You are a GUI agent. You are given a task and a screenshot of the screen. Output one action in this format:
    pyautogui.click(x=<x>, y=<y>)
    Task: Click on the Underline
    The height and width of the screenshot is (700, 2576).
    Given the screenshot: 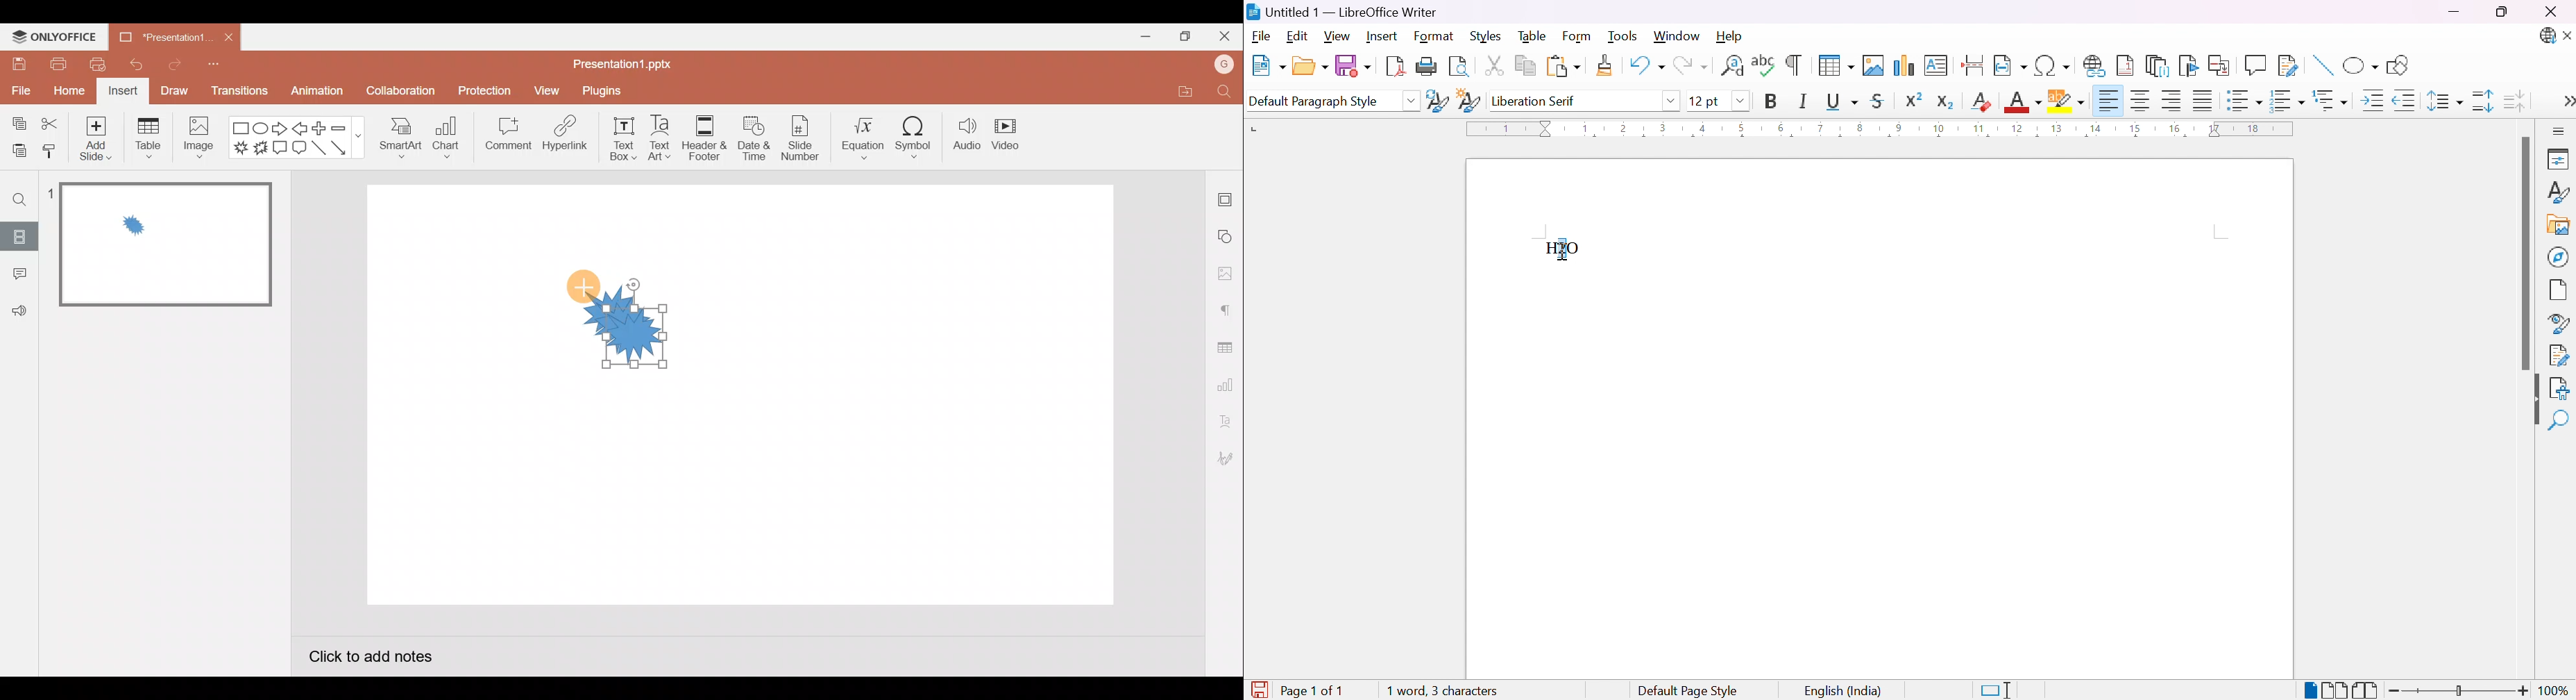 What is the action you would take?
    pyautogui.click(x=1841, y=101)
    